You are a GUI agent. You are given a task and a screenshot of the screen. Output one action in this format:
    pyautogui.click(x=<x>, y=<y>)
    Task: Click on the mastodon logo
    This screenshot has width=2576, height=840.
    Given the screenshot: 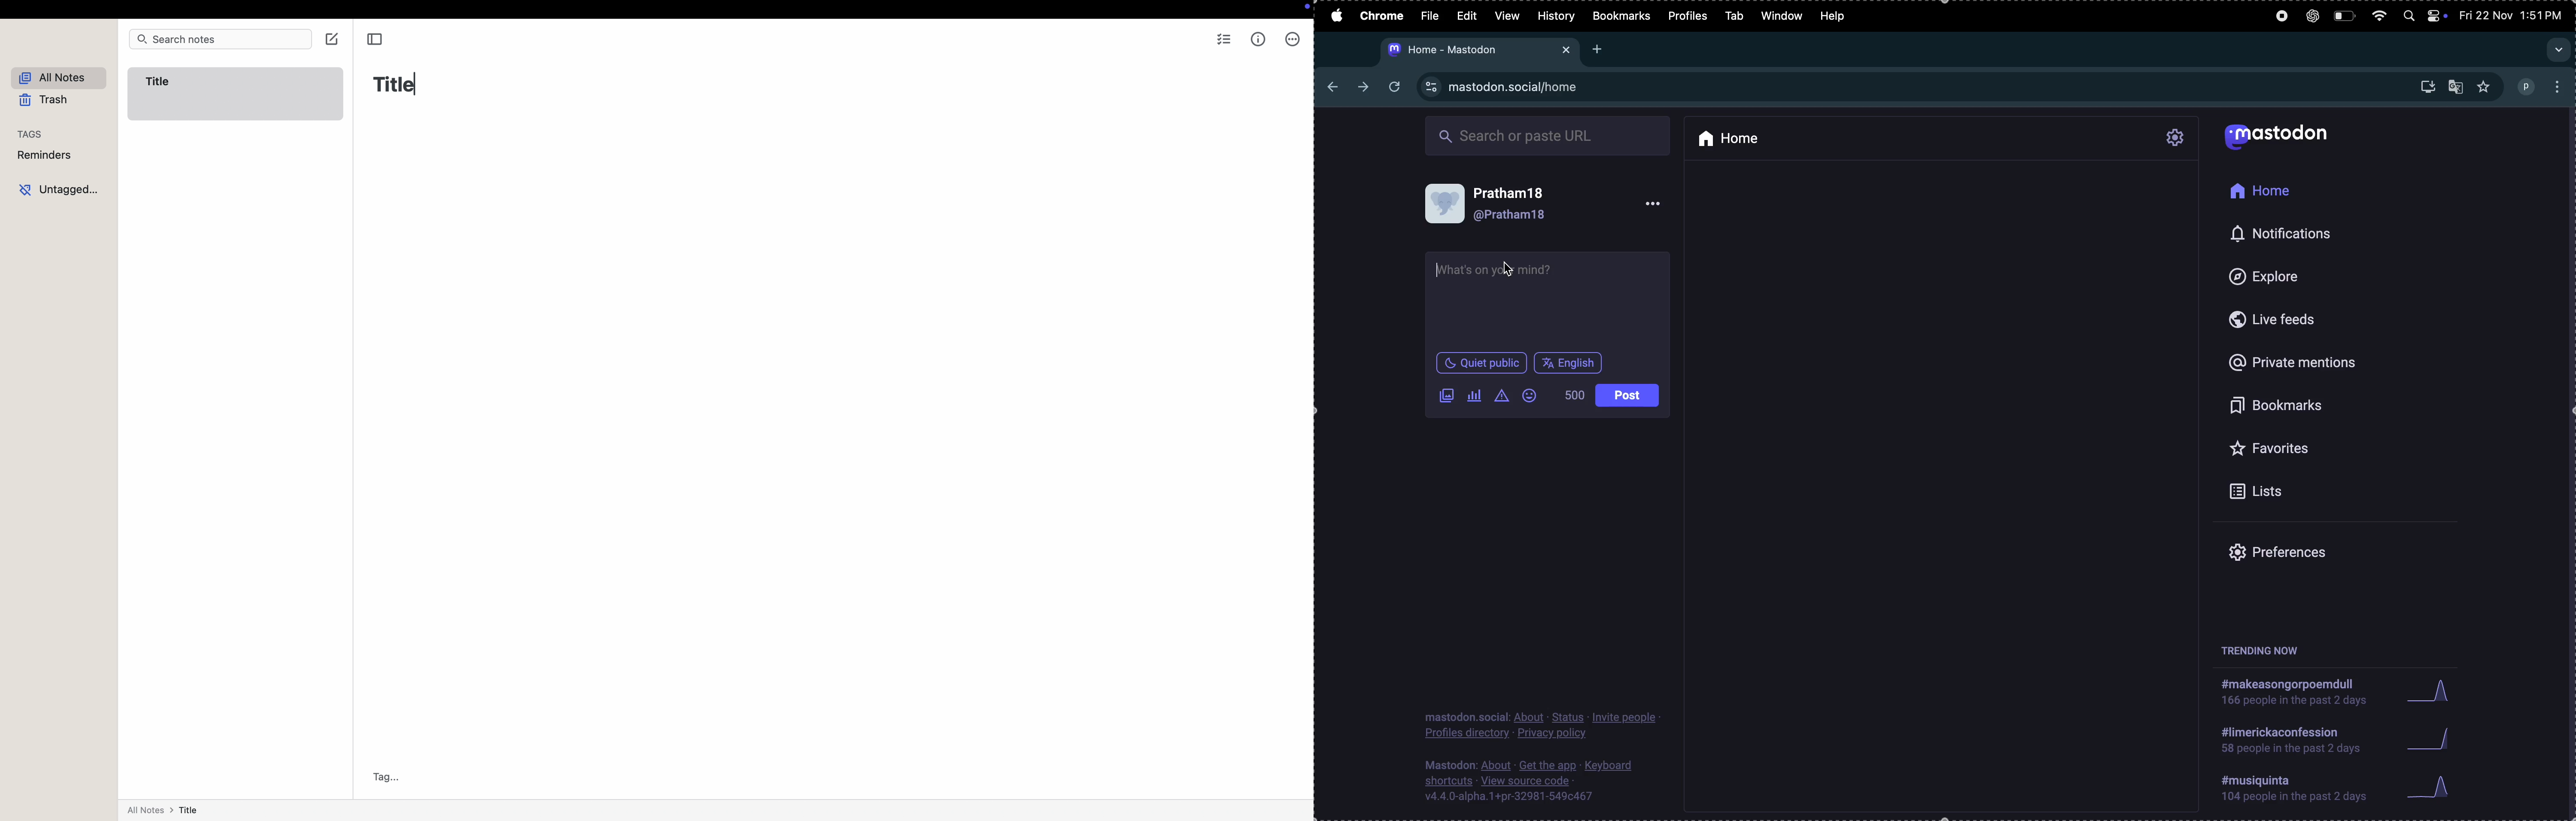 What is the action you would take?
    pyautogui.click(x=2295, y=133)
    